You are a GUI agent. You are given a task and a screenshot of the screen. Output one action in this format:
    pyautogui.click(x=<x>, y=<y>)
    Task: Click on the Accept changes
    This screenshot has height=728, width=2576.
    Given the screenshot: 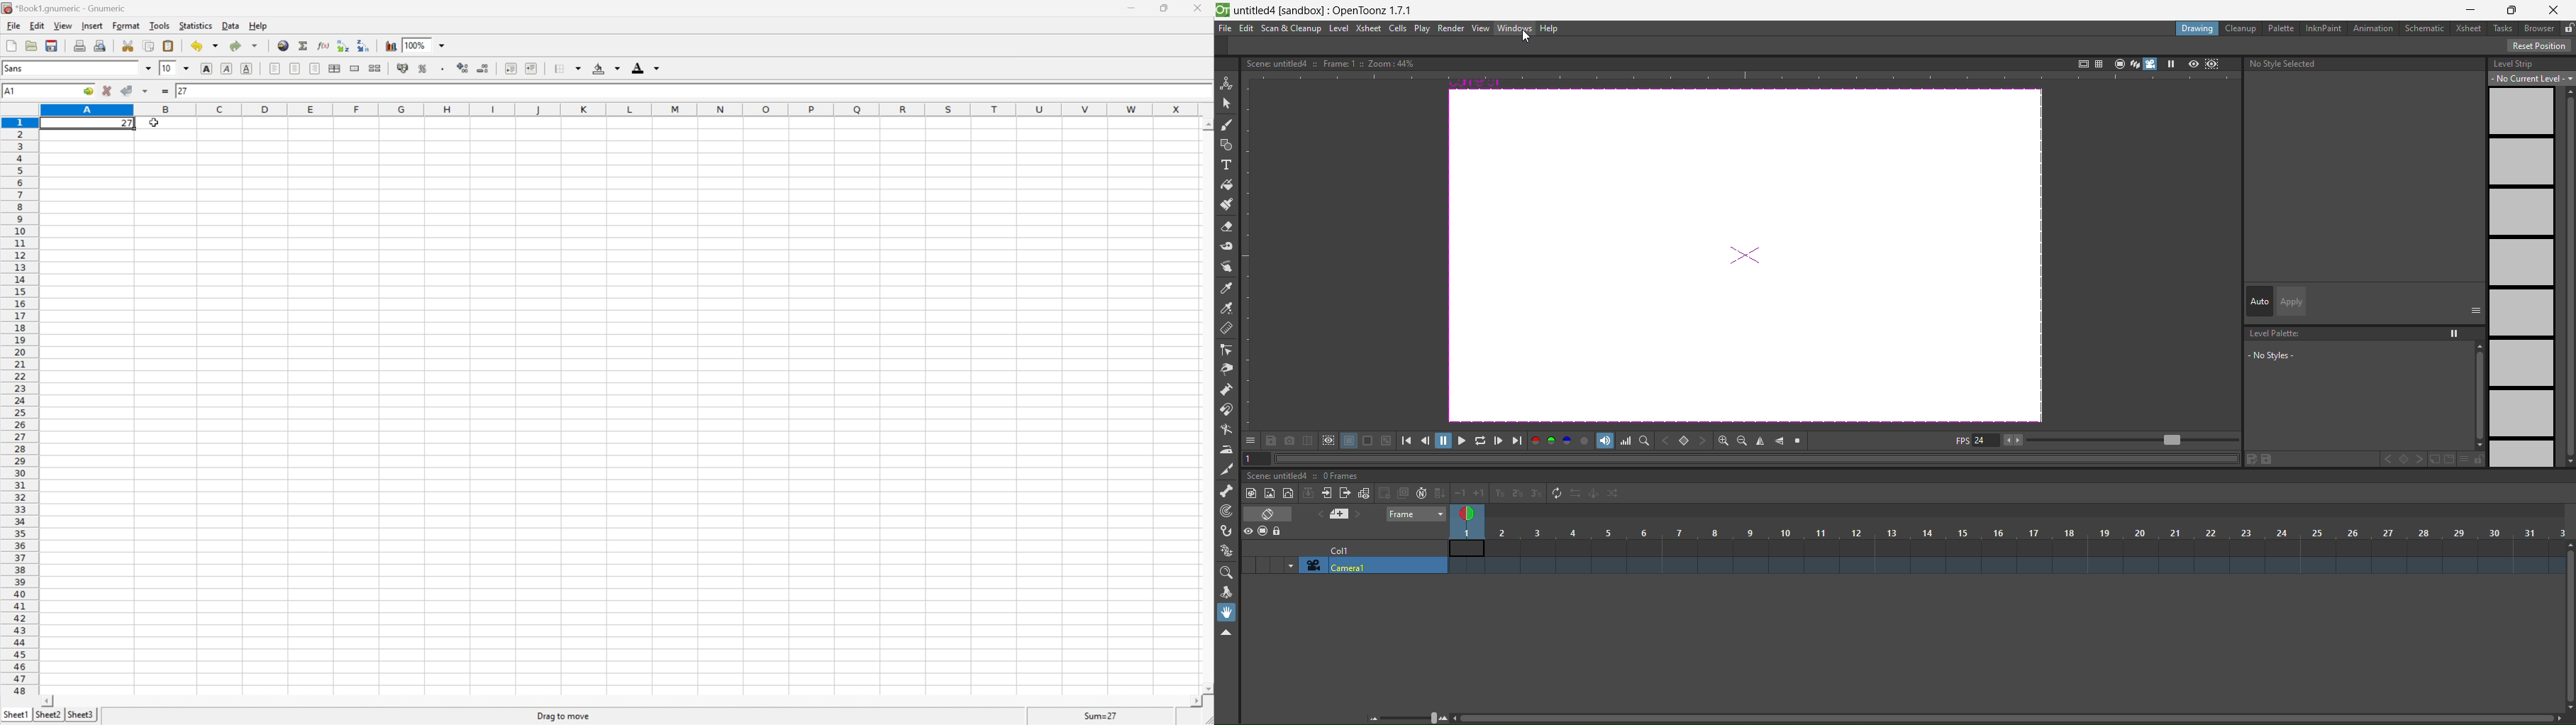 What is the action you would take?
    pyautogui.click(x=126, y=90)
    